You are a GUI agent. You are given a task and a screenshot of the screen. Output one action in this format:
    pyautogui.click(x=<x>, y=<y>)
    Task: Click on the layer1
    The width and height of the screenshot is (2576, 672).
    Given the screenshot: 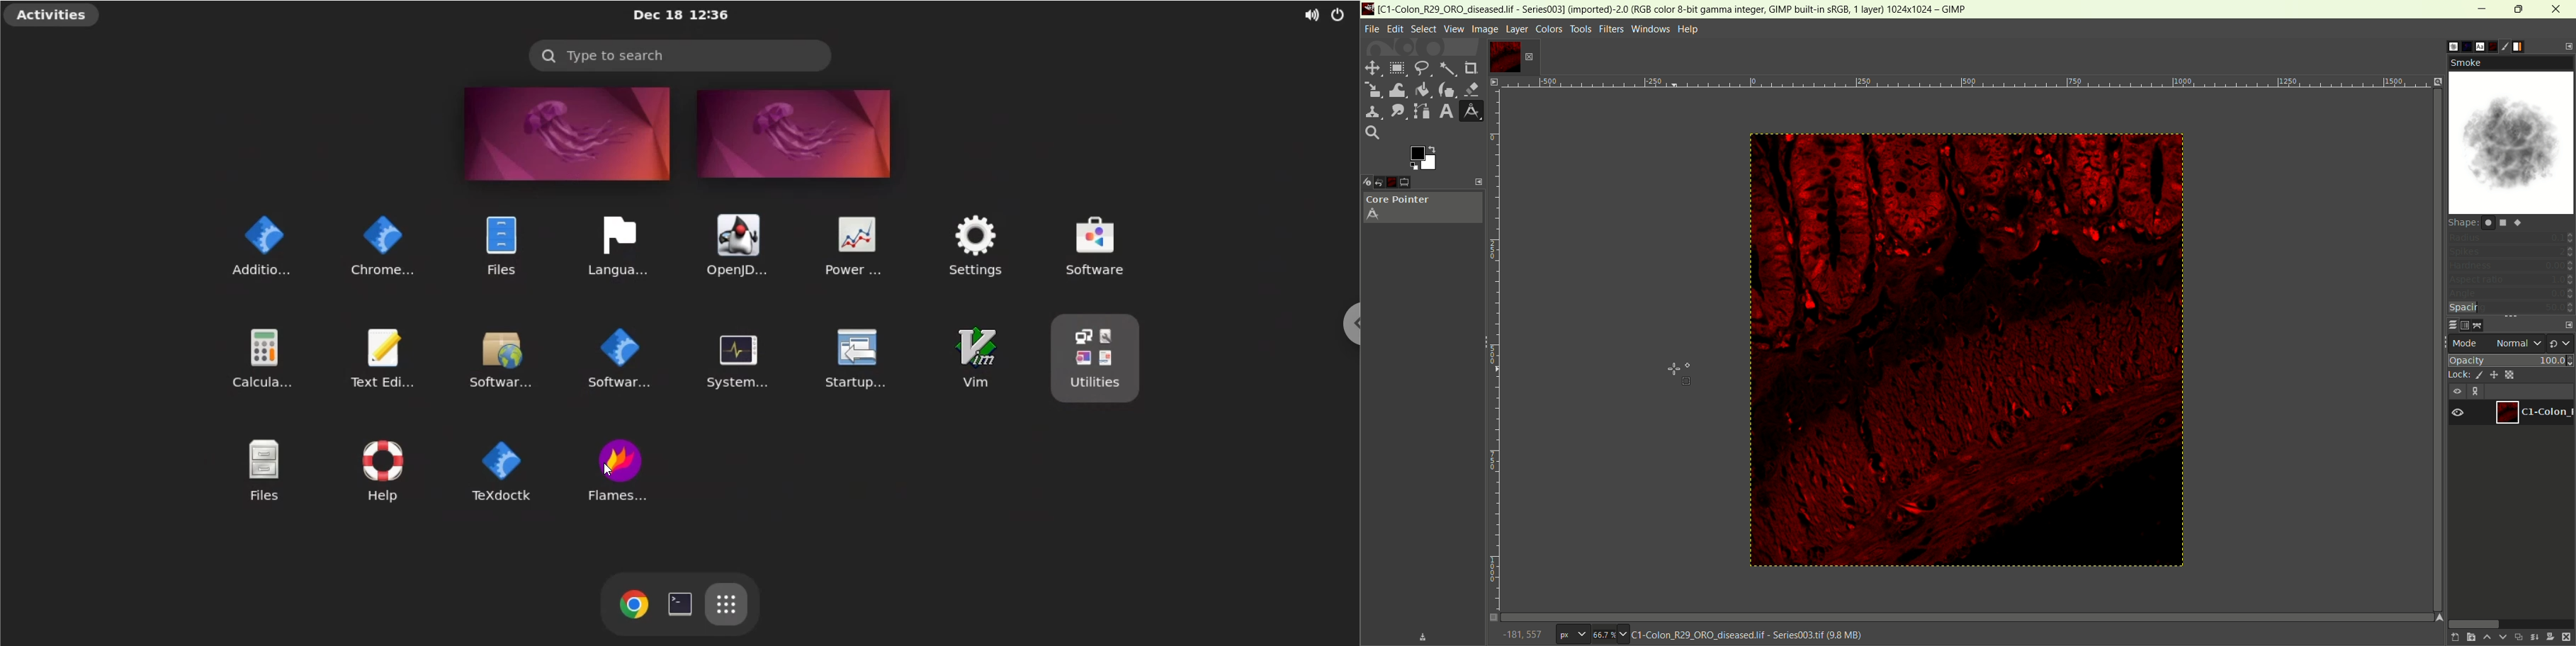 What is the action you would take?
    pyautogui.click(x=1502, y=56)
    